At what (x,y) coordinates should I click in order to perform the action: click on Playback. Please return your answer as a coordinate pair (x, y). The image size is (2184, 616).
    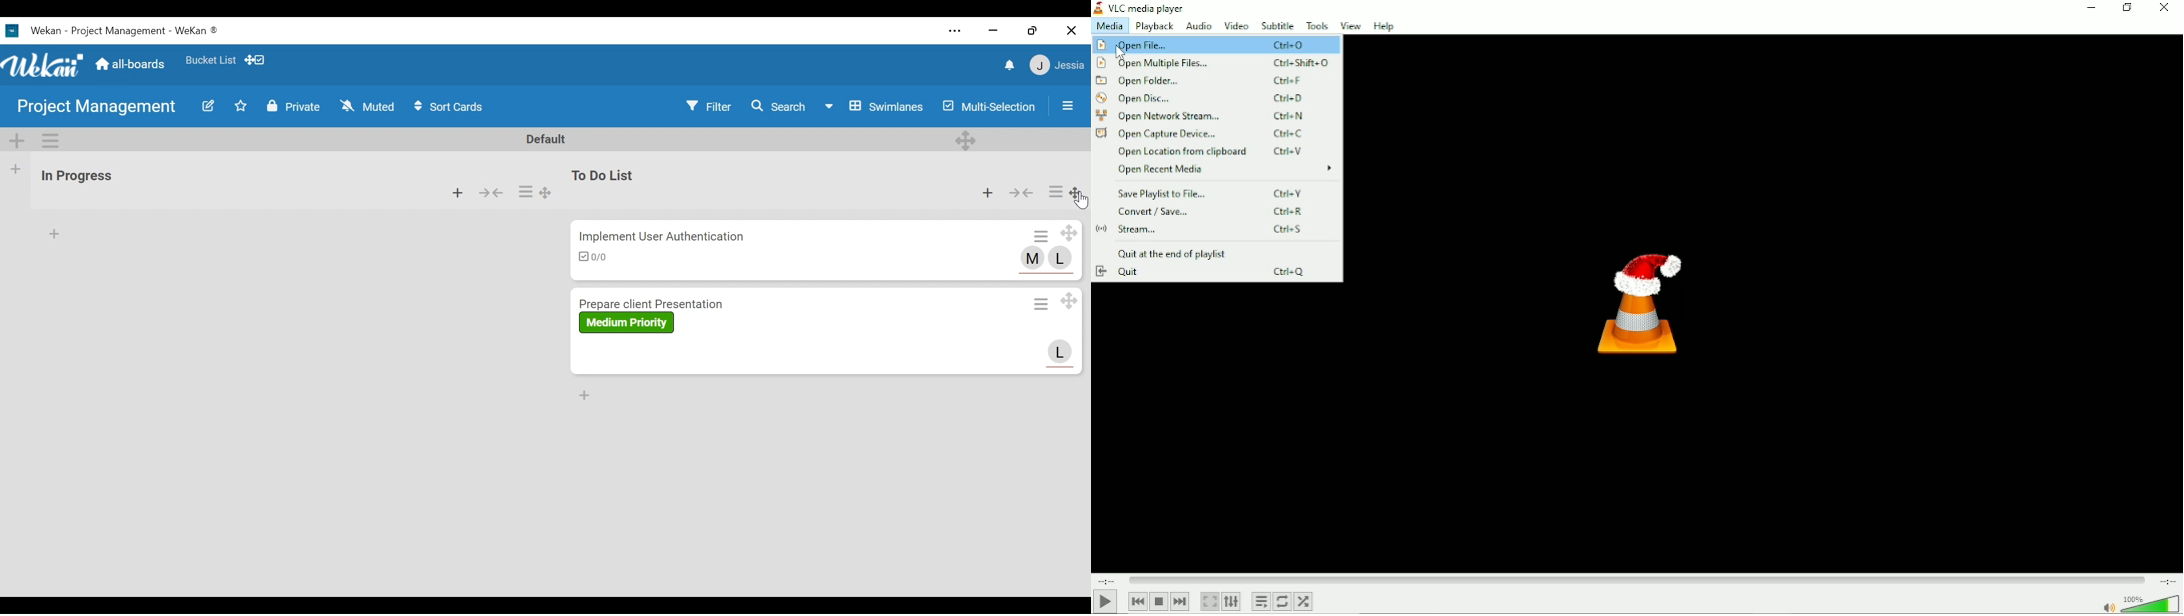
    Looking at the image, I should click on (1154, 27).